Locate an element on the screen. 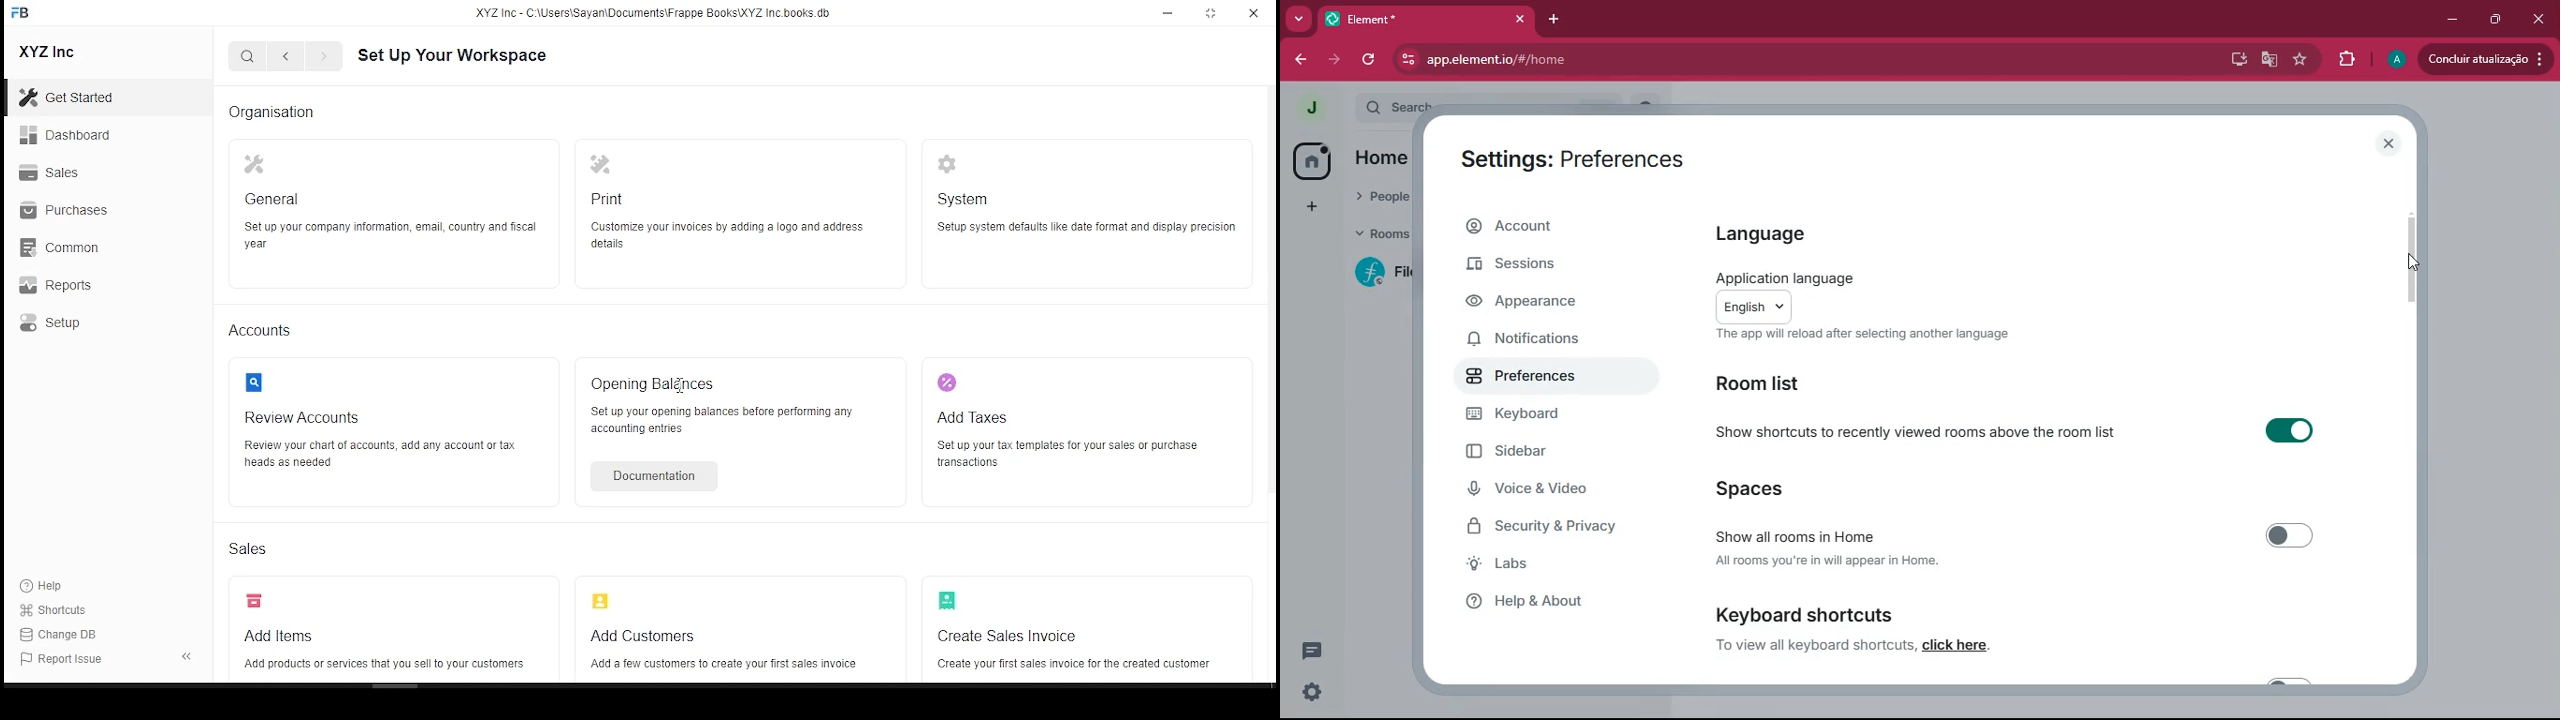 This screenshot has height=728, width=2576. organizations is located at coordinates (271, 111).